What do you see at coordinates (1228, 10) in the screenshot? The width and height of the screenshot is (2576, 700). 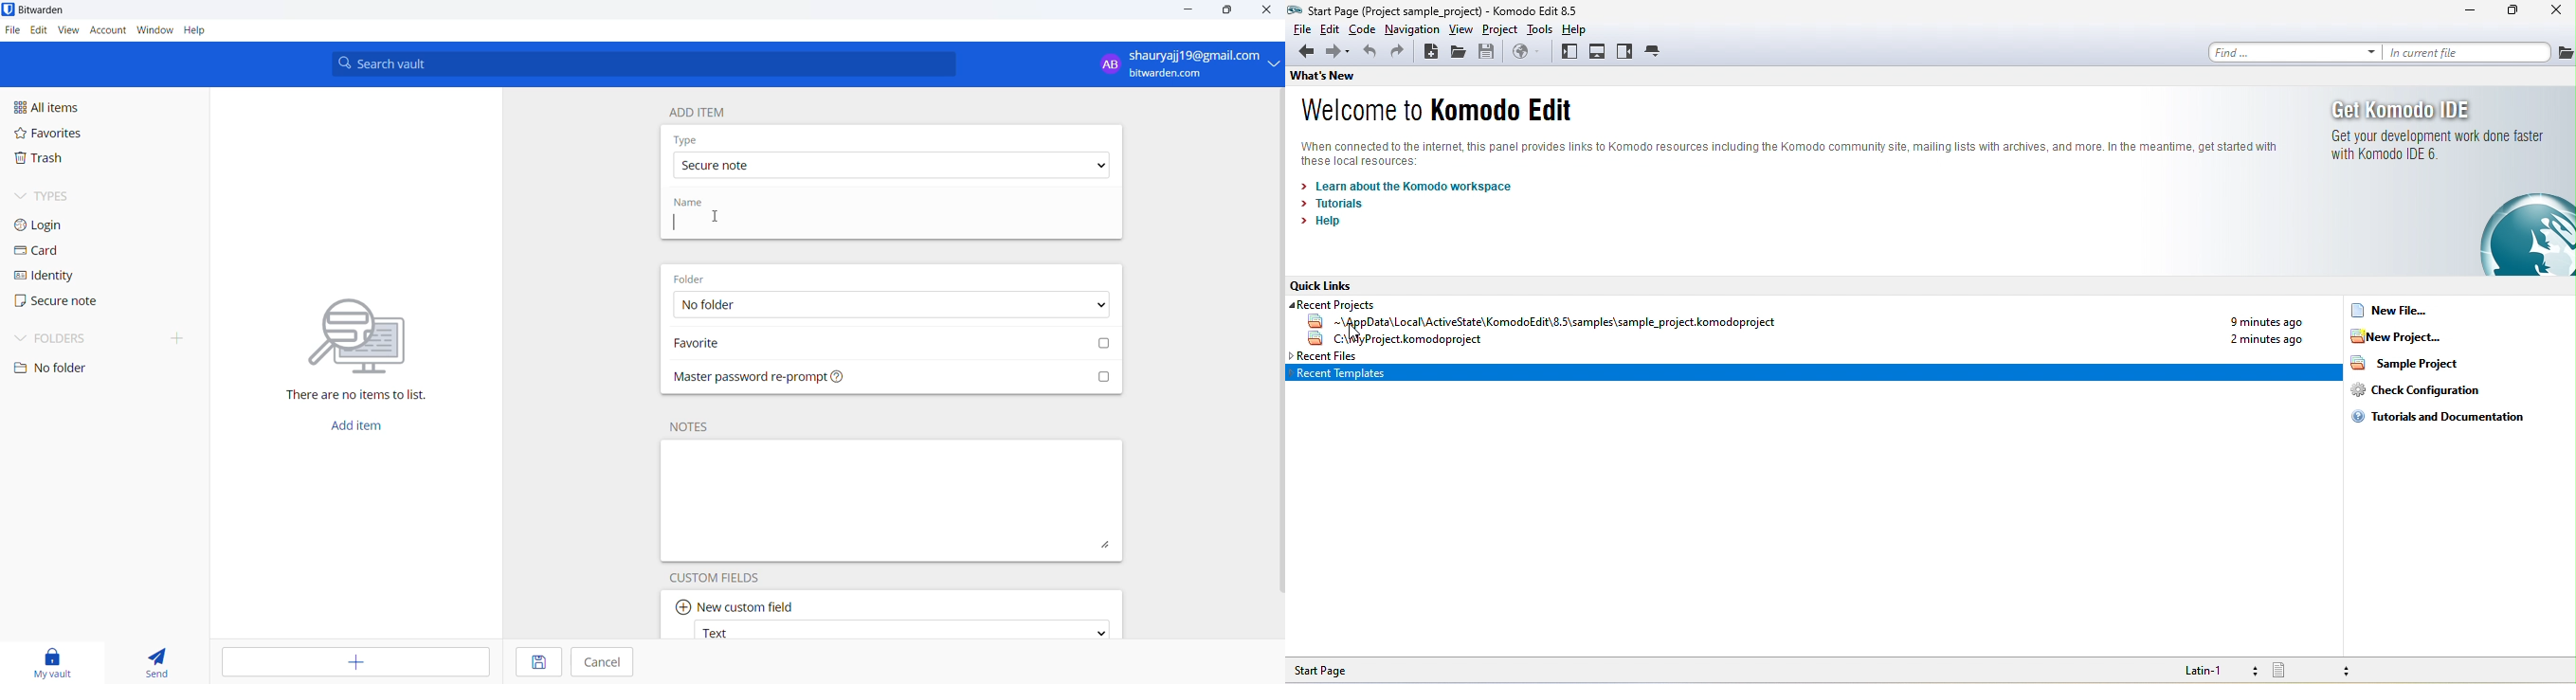 I see `maximize` at bounding box center [1228, 10].